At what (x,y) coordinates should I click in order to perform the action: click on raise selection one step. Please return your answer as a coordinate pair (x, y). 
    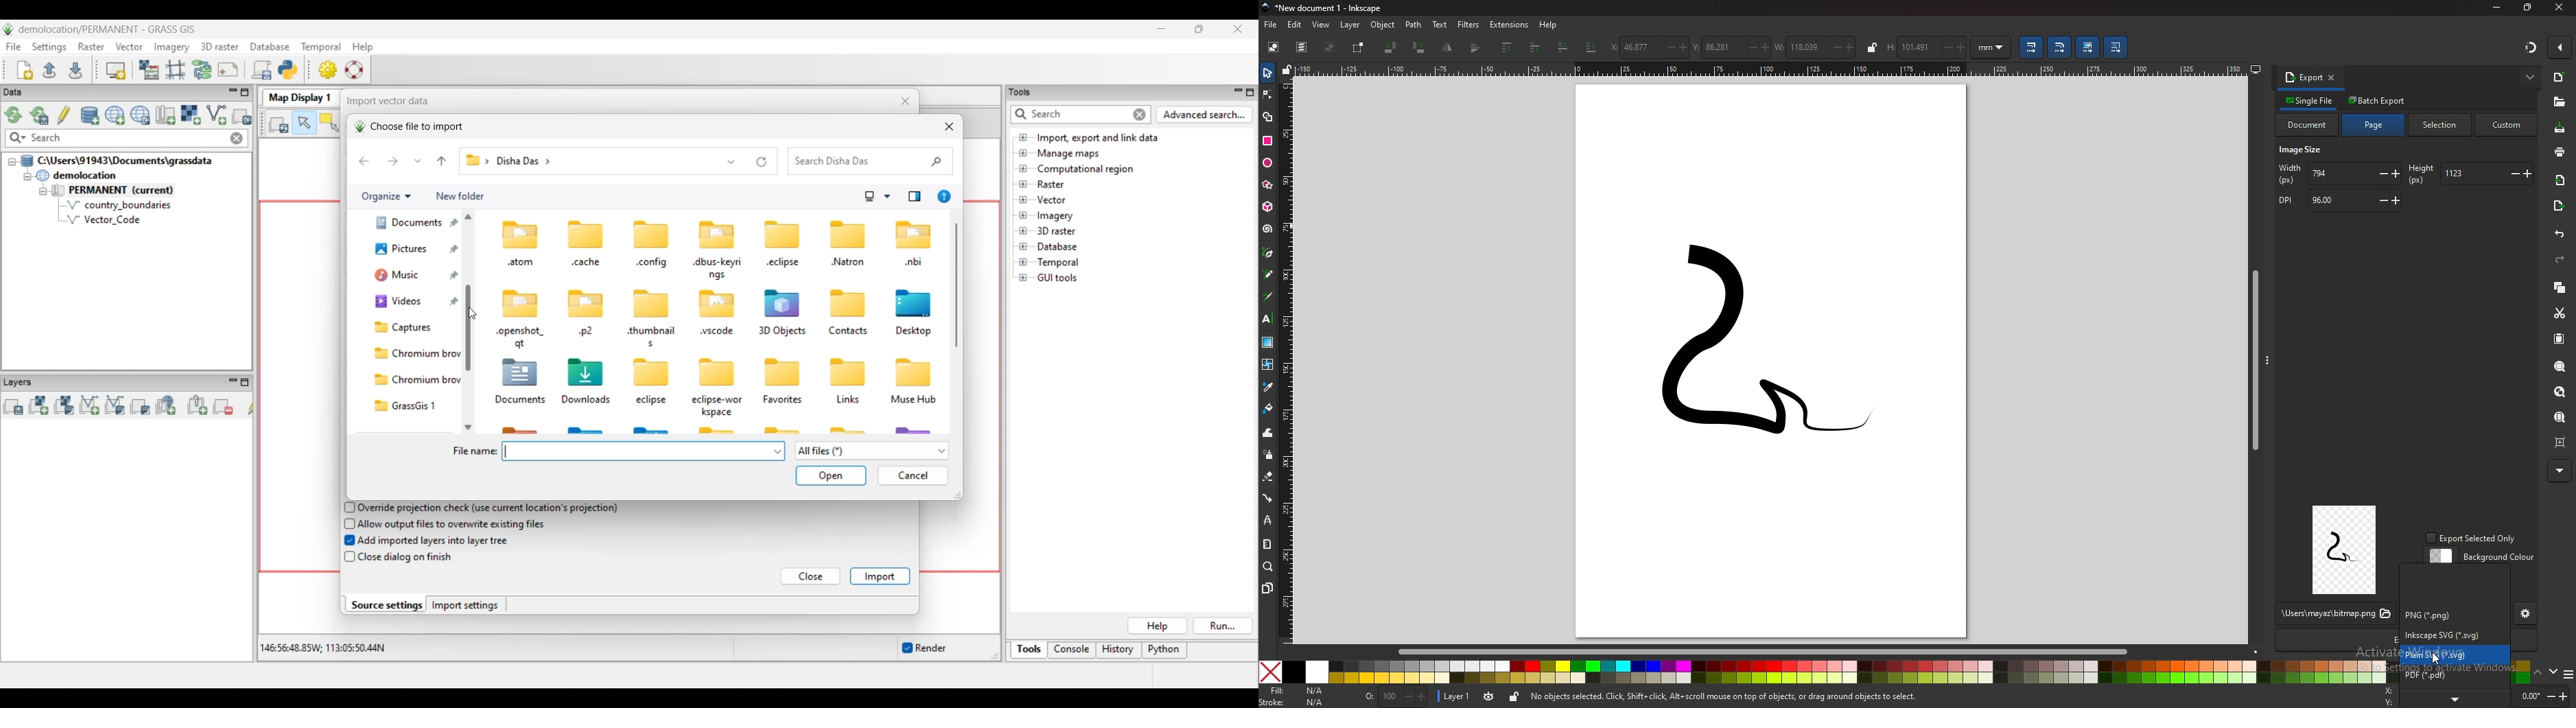
    Looking at the image, I should click on (1534, 48).